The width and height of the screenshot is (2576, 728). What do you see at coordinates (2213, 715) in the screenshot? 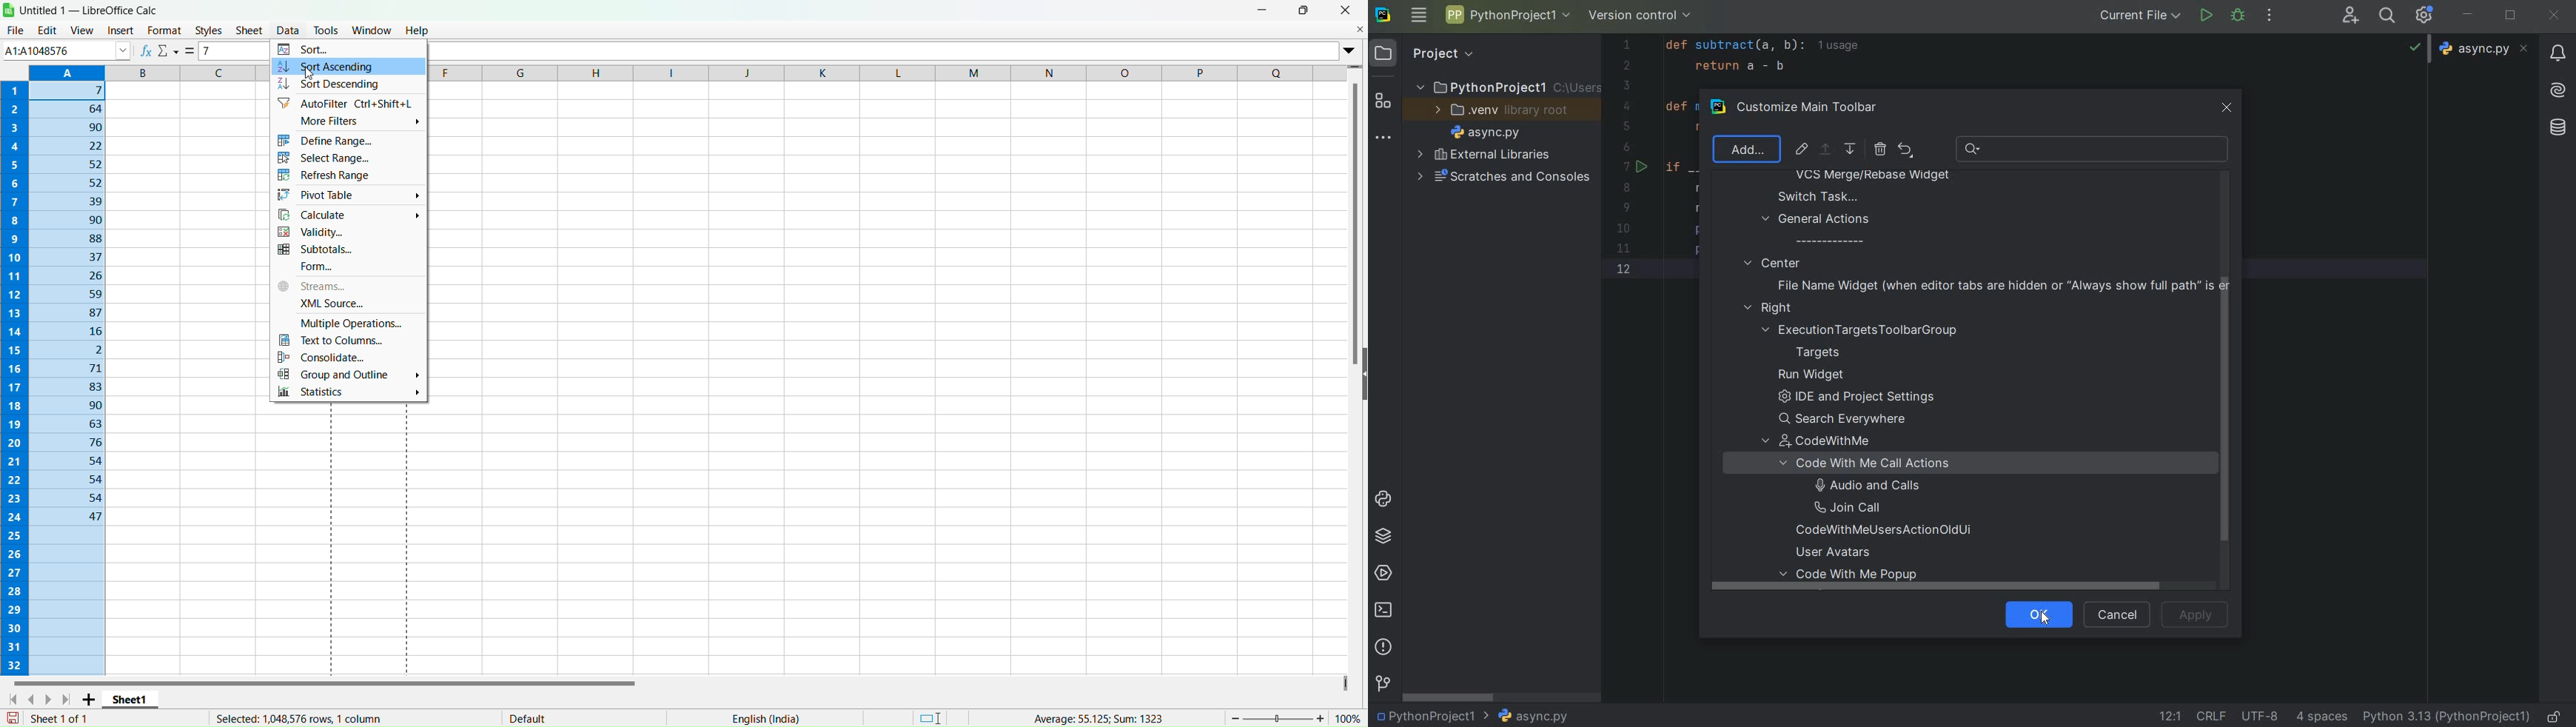
I see `LINE SEPARATOR` at bounding box center [2213, 715].